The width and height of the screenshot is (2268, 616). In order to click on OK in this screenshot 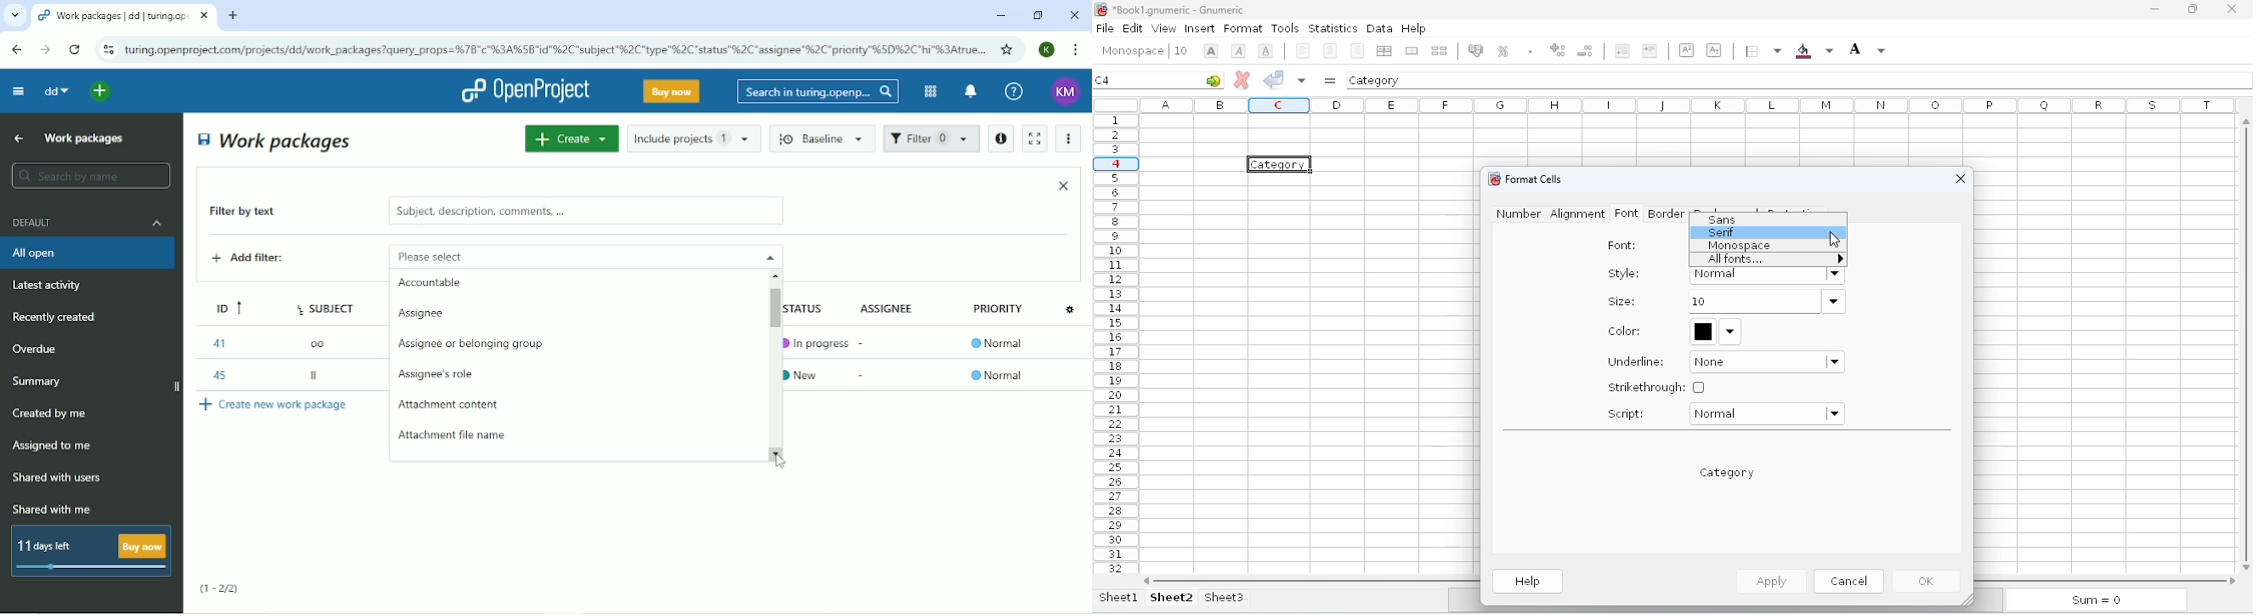, I will do `click(1929, 582)`.